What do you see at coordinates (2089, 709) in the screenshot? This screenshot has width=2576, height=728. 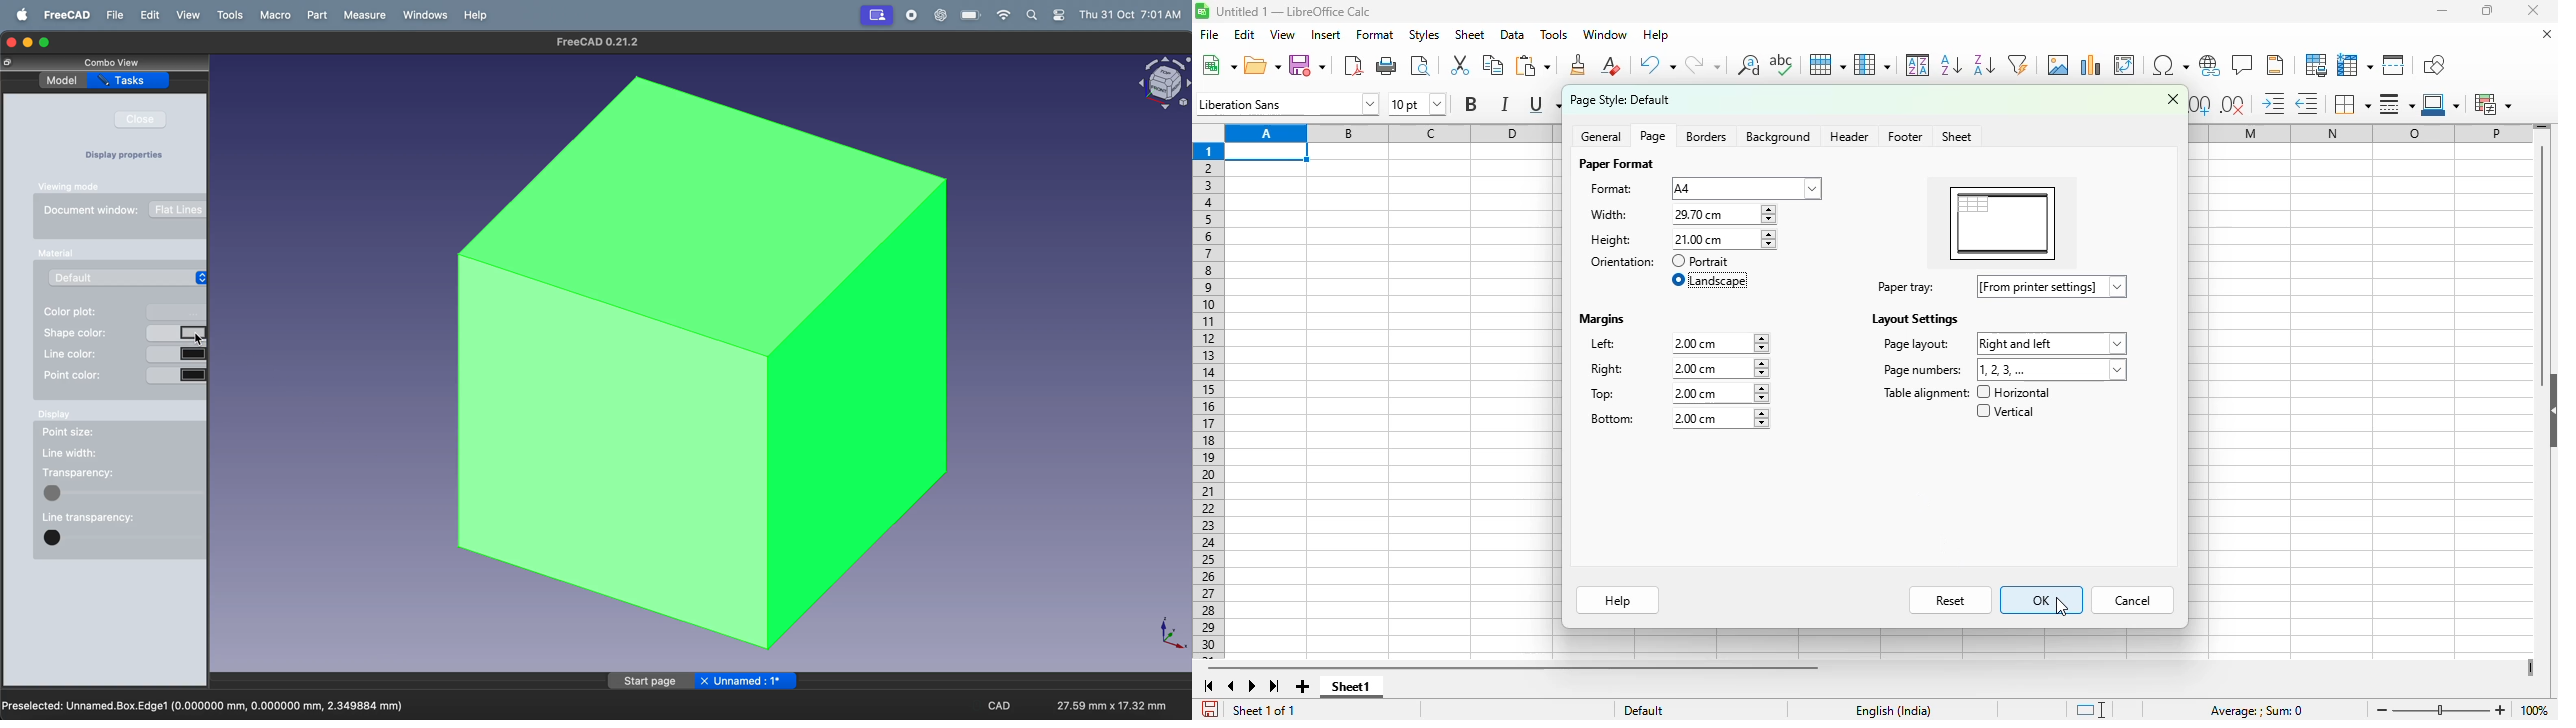 I see `standard selection` at bounding box center [2089, 709].